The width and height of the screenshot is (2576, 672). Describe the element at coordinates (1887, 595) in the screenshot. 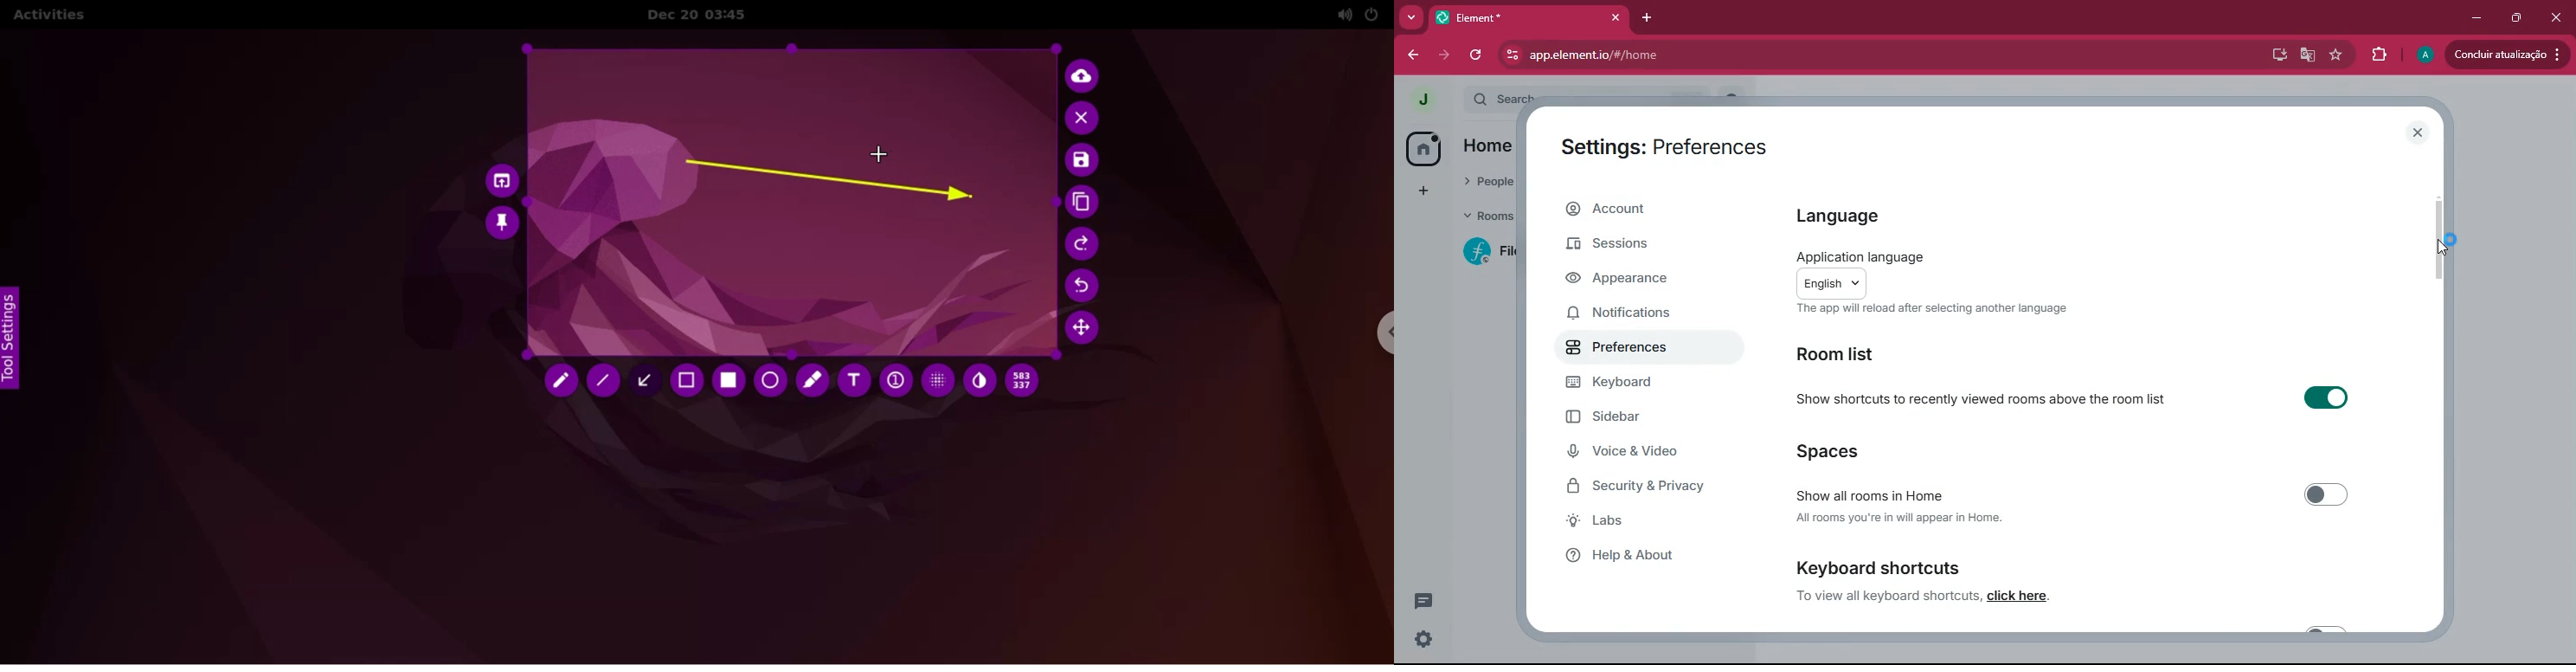

I see `To view all keyboard shortcuts,` at that location.